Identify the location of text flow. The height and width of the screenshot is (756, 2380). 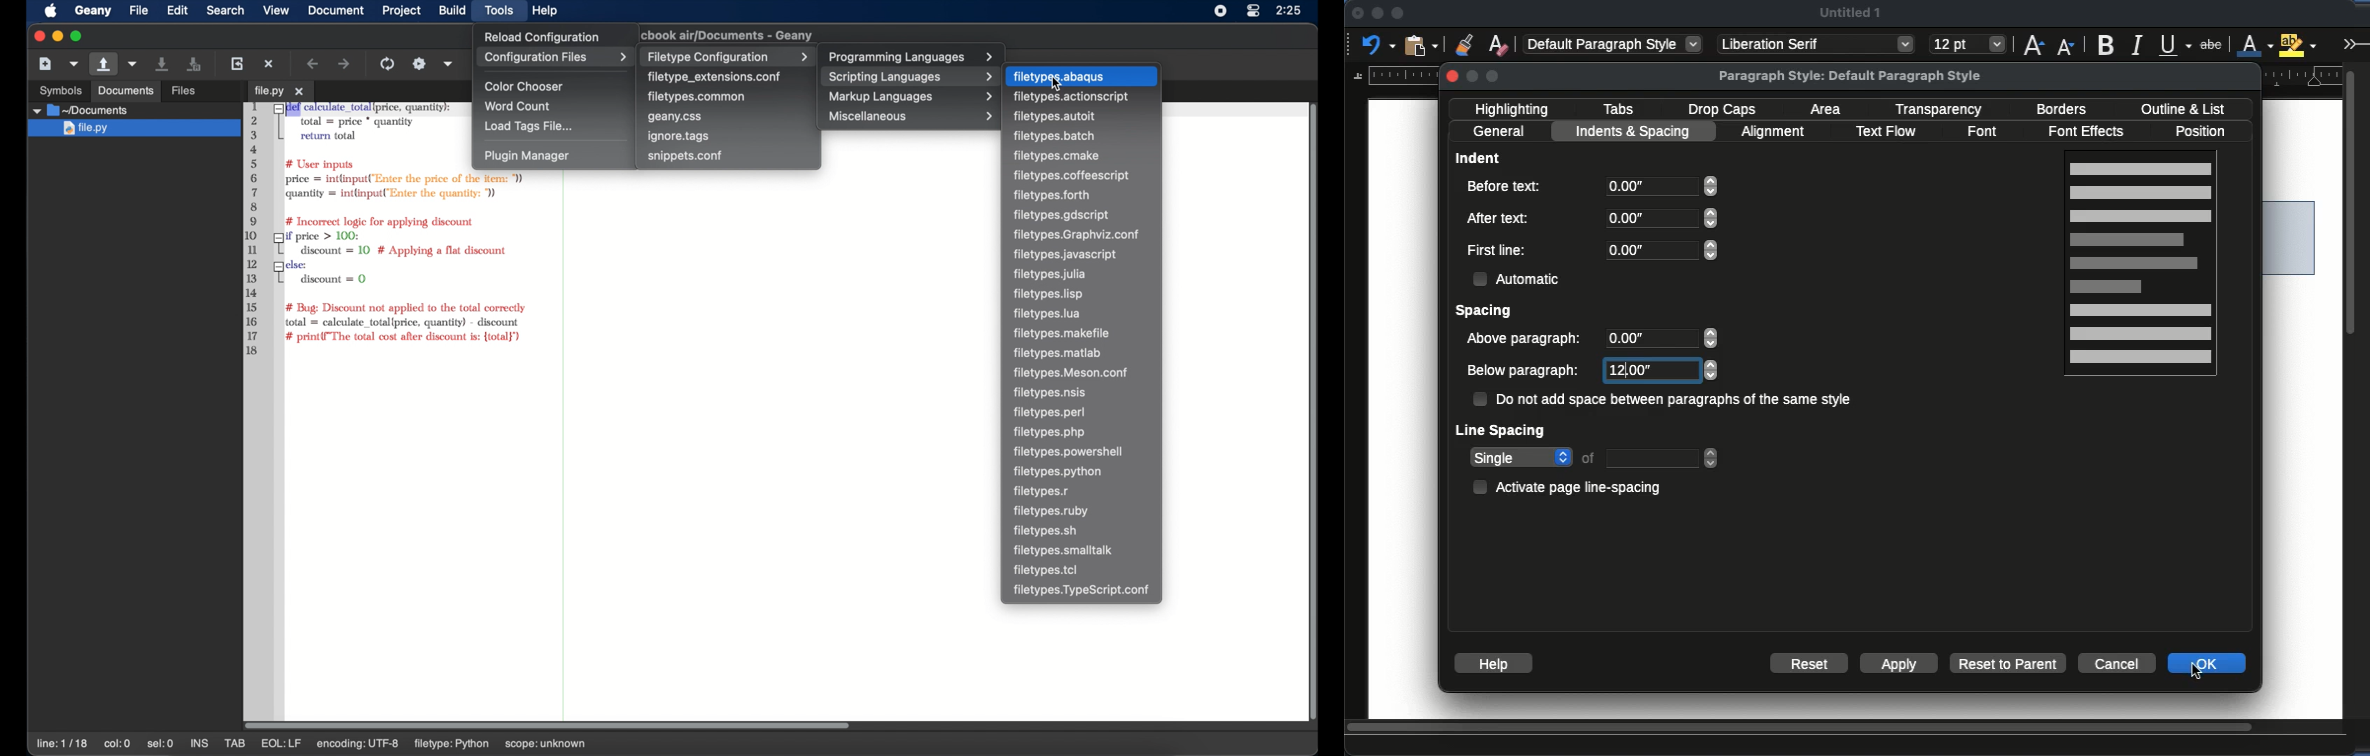
(1886, 132).